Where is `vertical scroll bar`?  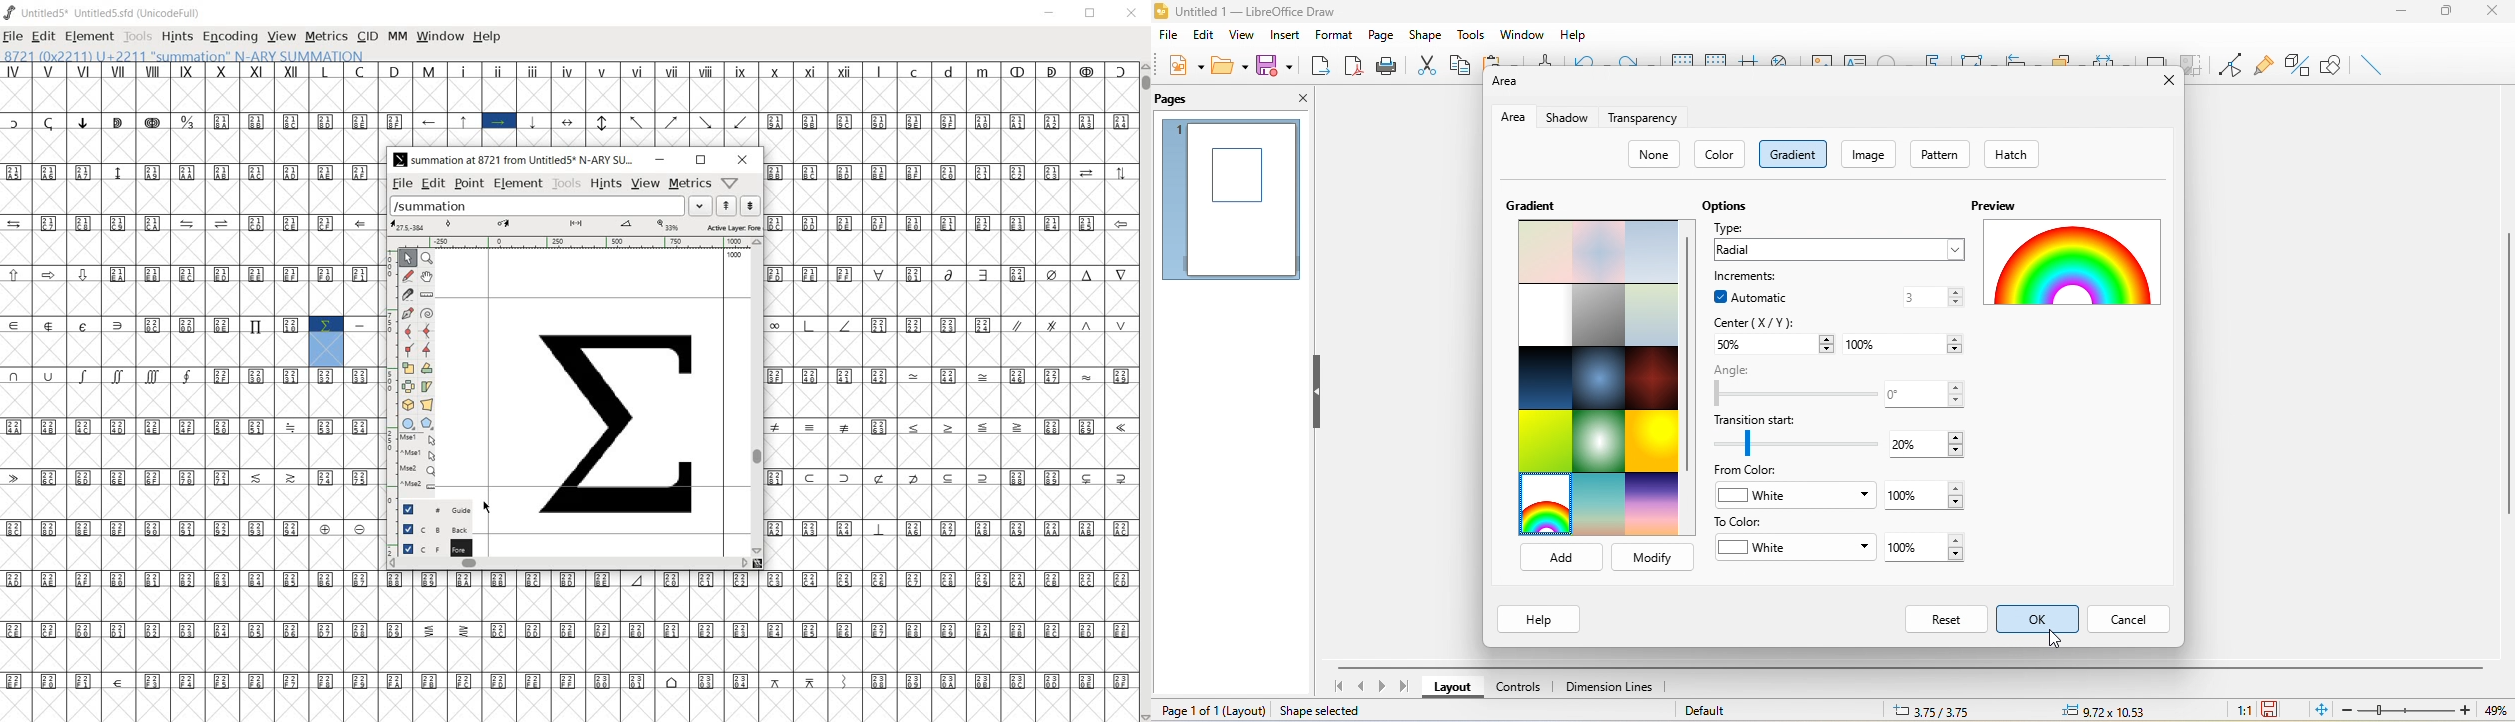 vertical scroll bar is located at coordinates (1689, 352).